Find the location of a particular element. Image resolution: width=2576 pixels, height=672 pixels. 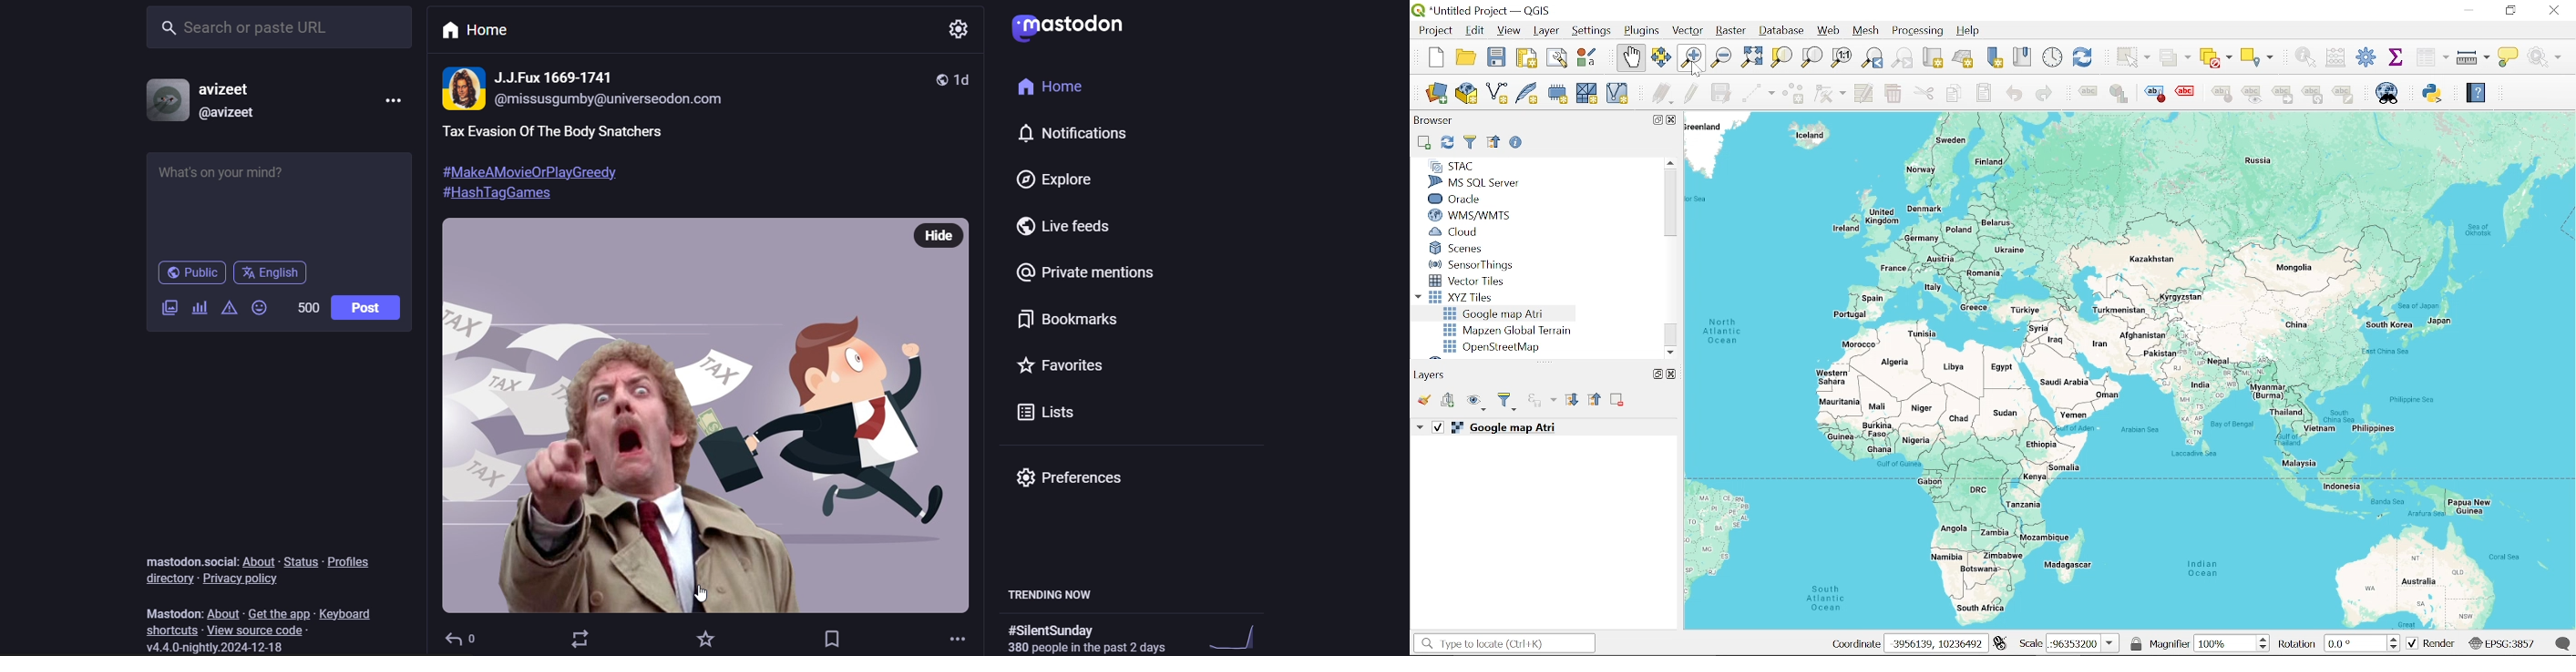

poll is located at coordinates (201, 306).